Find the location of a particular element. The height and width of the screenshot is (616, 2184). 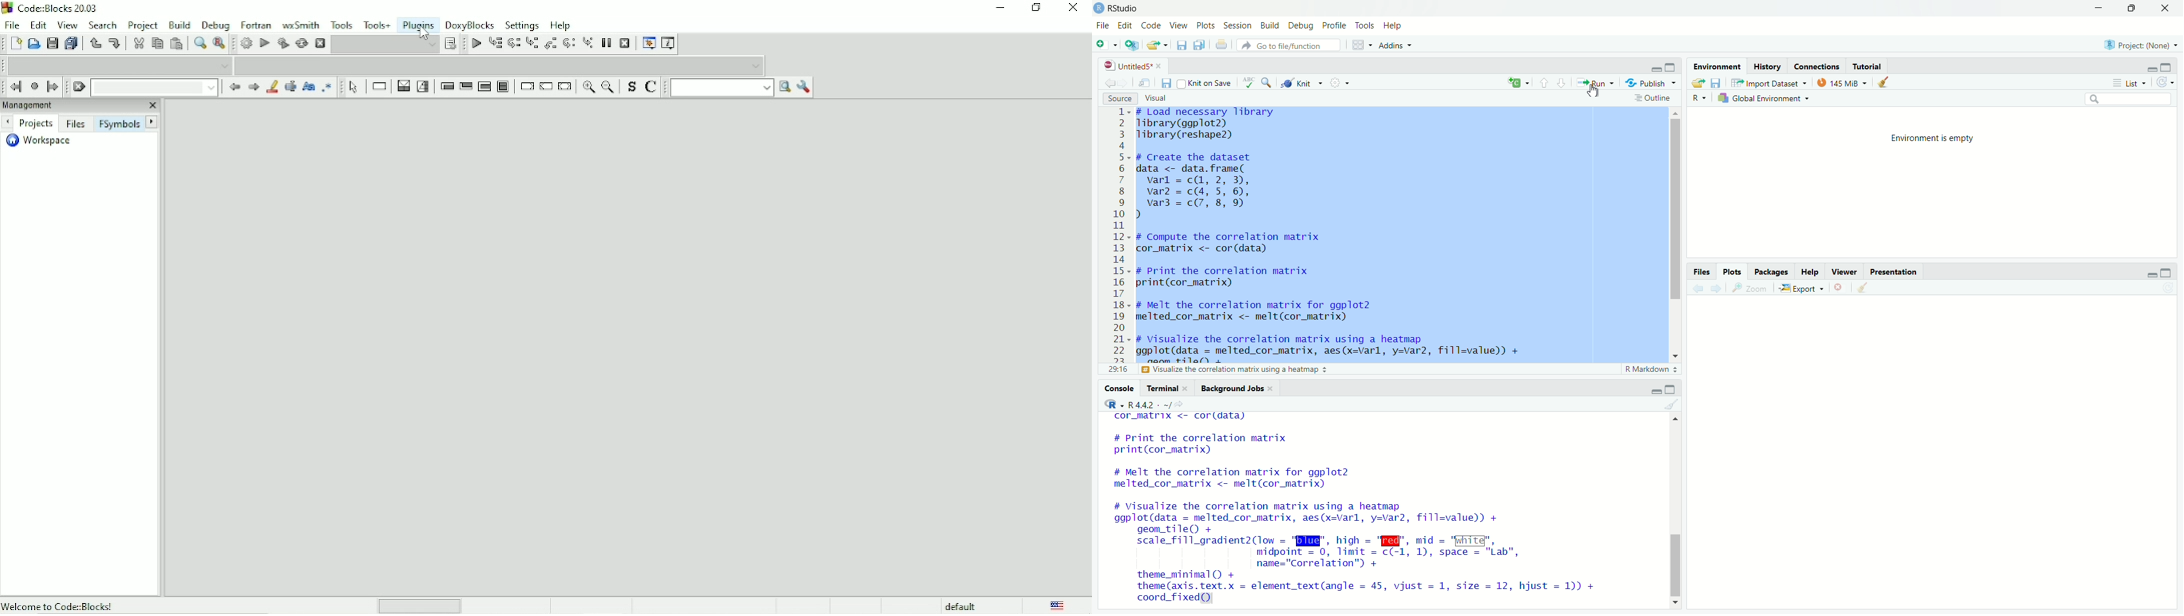

refresh is located at coordinates (2166, 83).